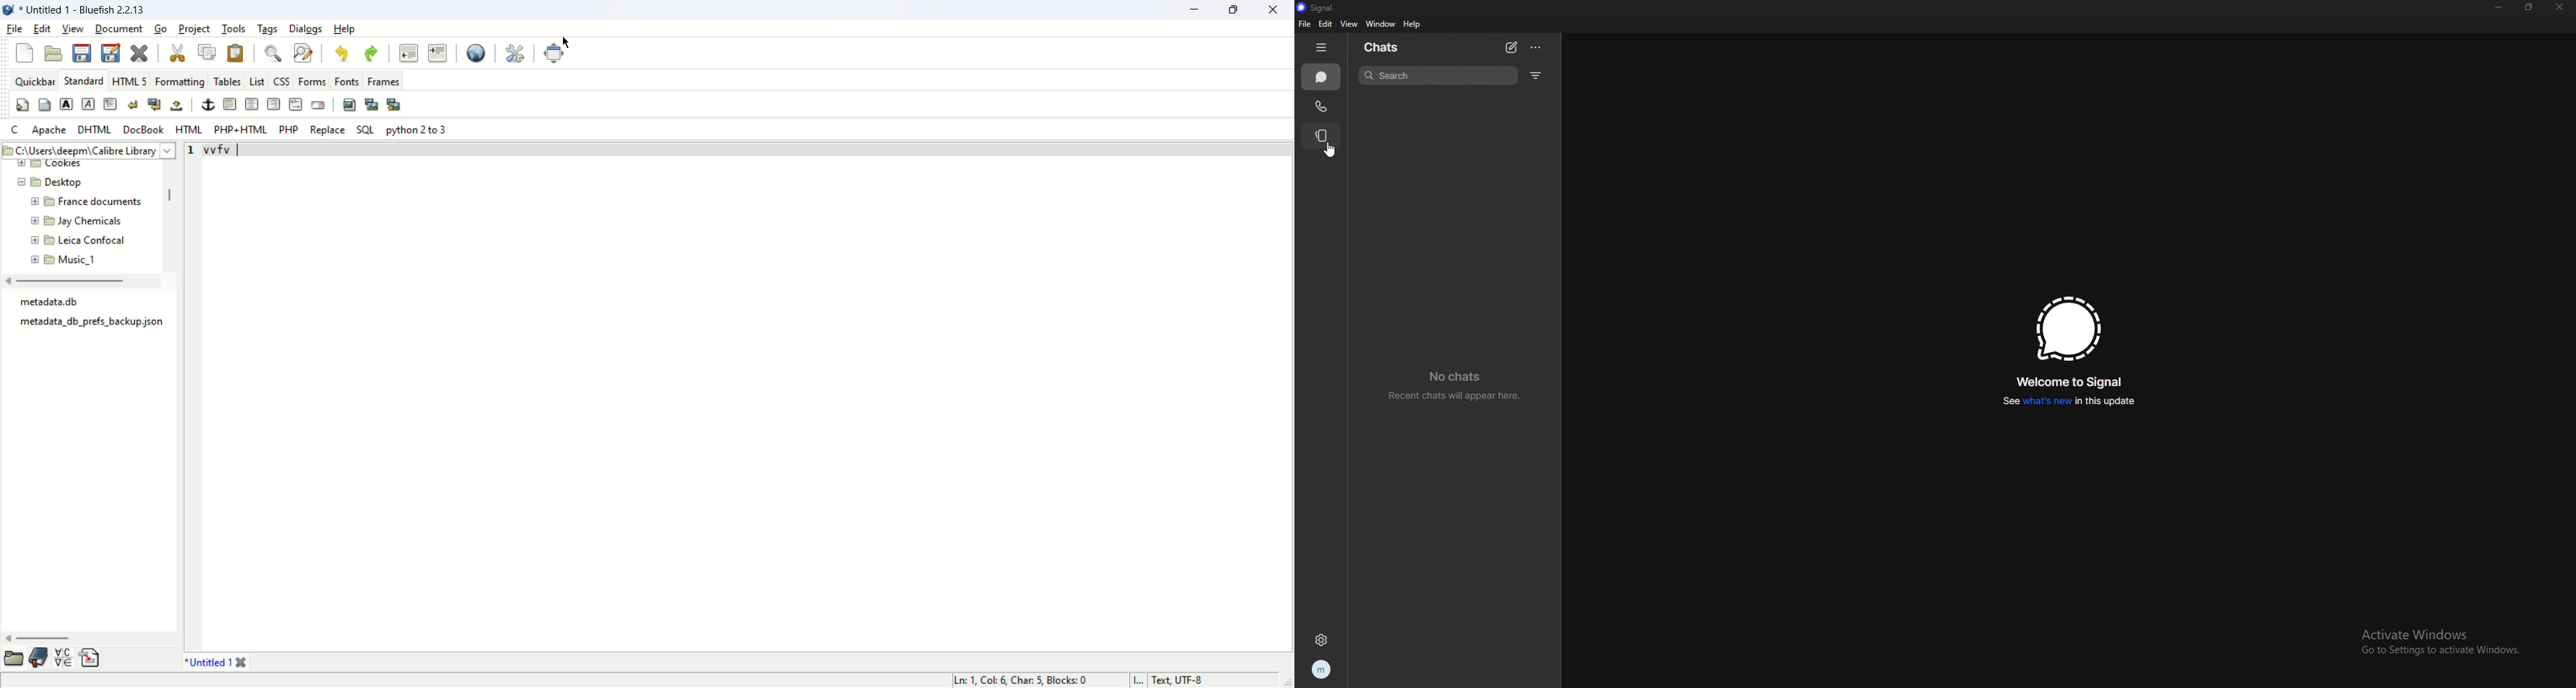  I want to click on browse file, so click(15, 658).